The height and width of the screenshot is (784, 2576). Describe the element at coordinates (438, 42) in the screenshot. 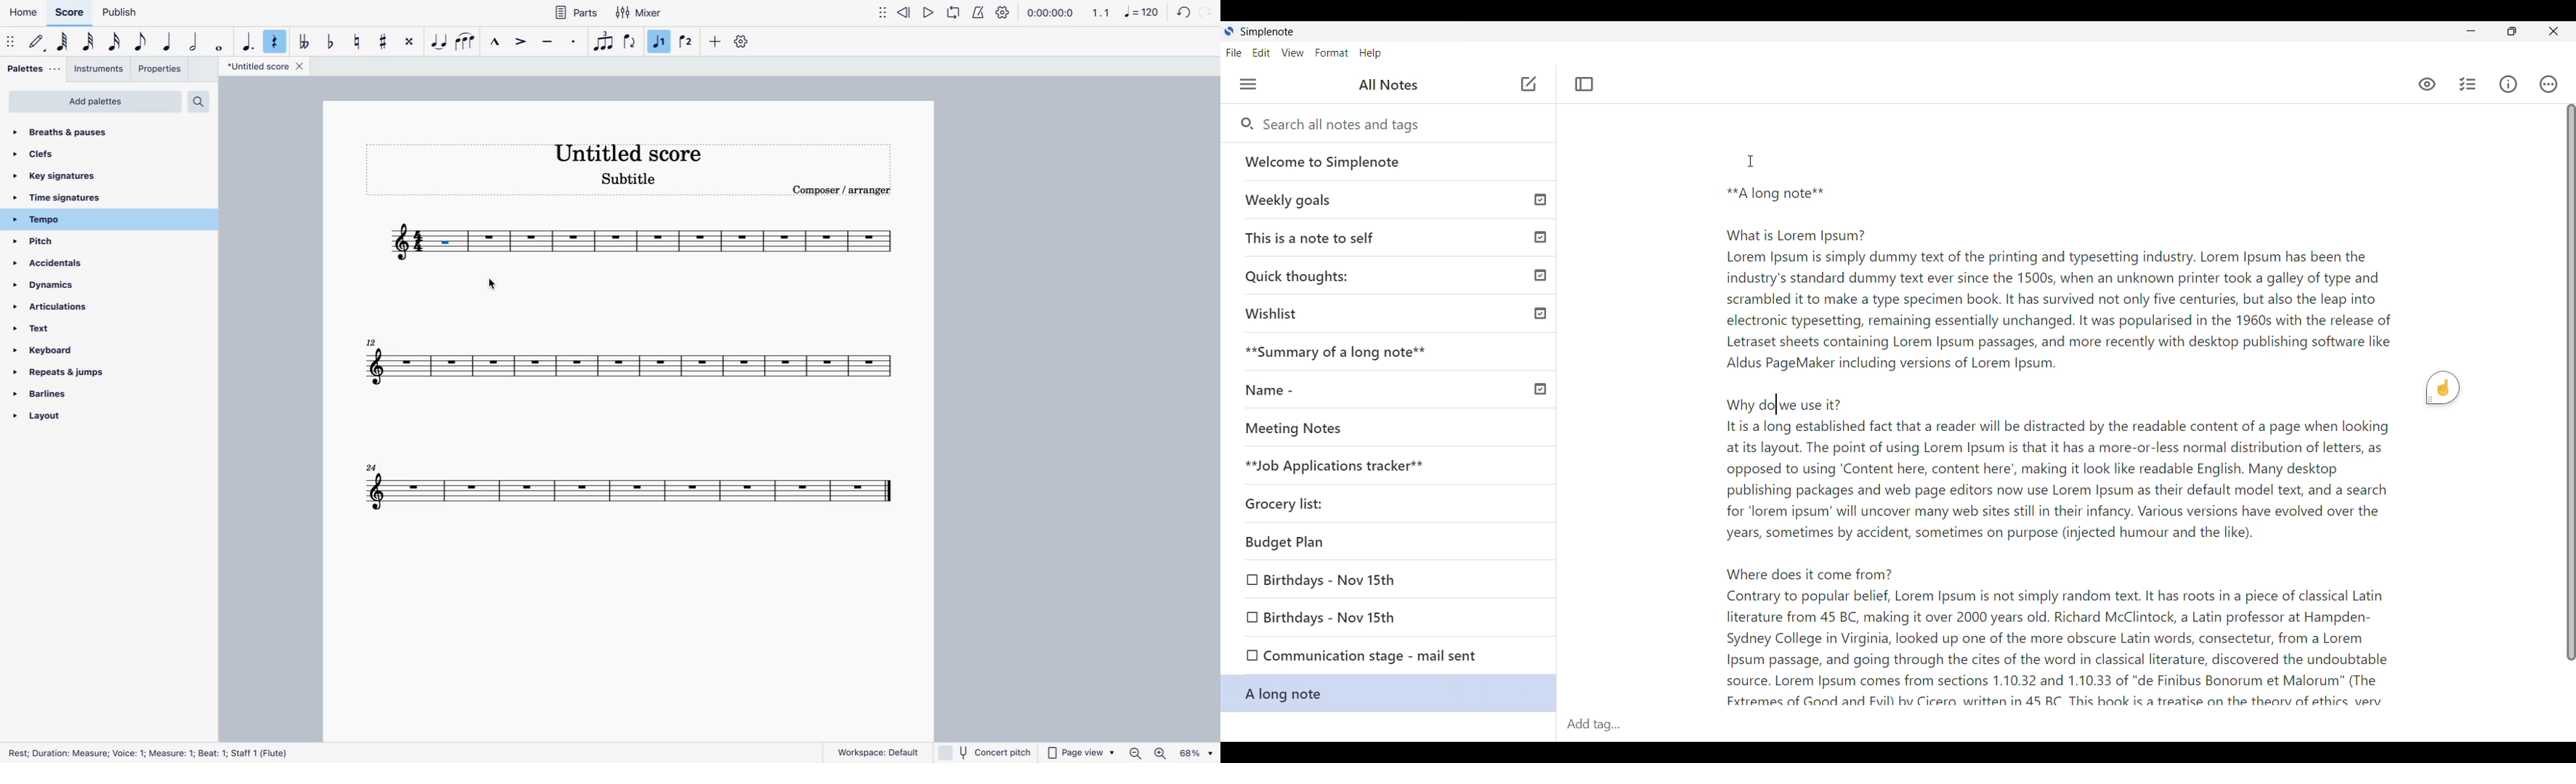

I see `tie` at that location.